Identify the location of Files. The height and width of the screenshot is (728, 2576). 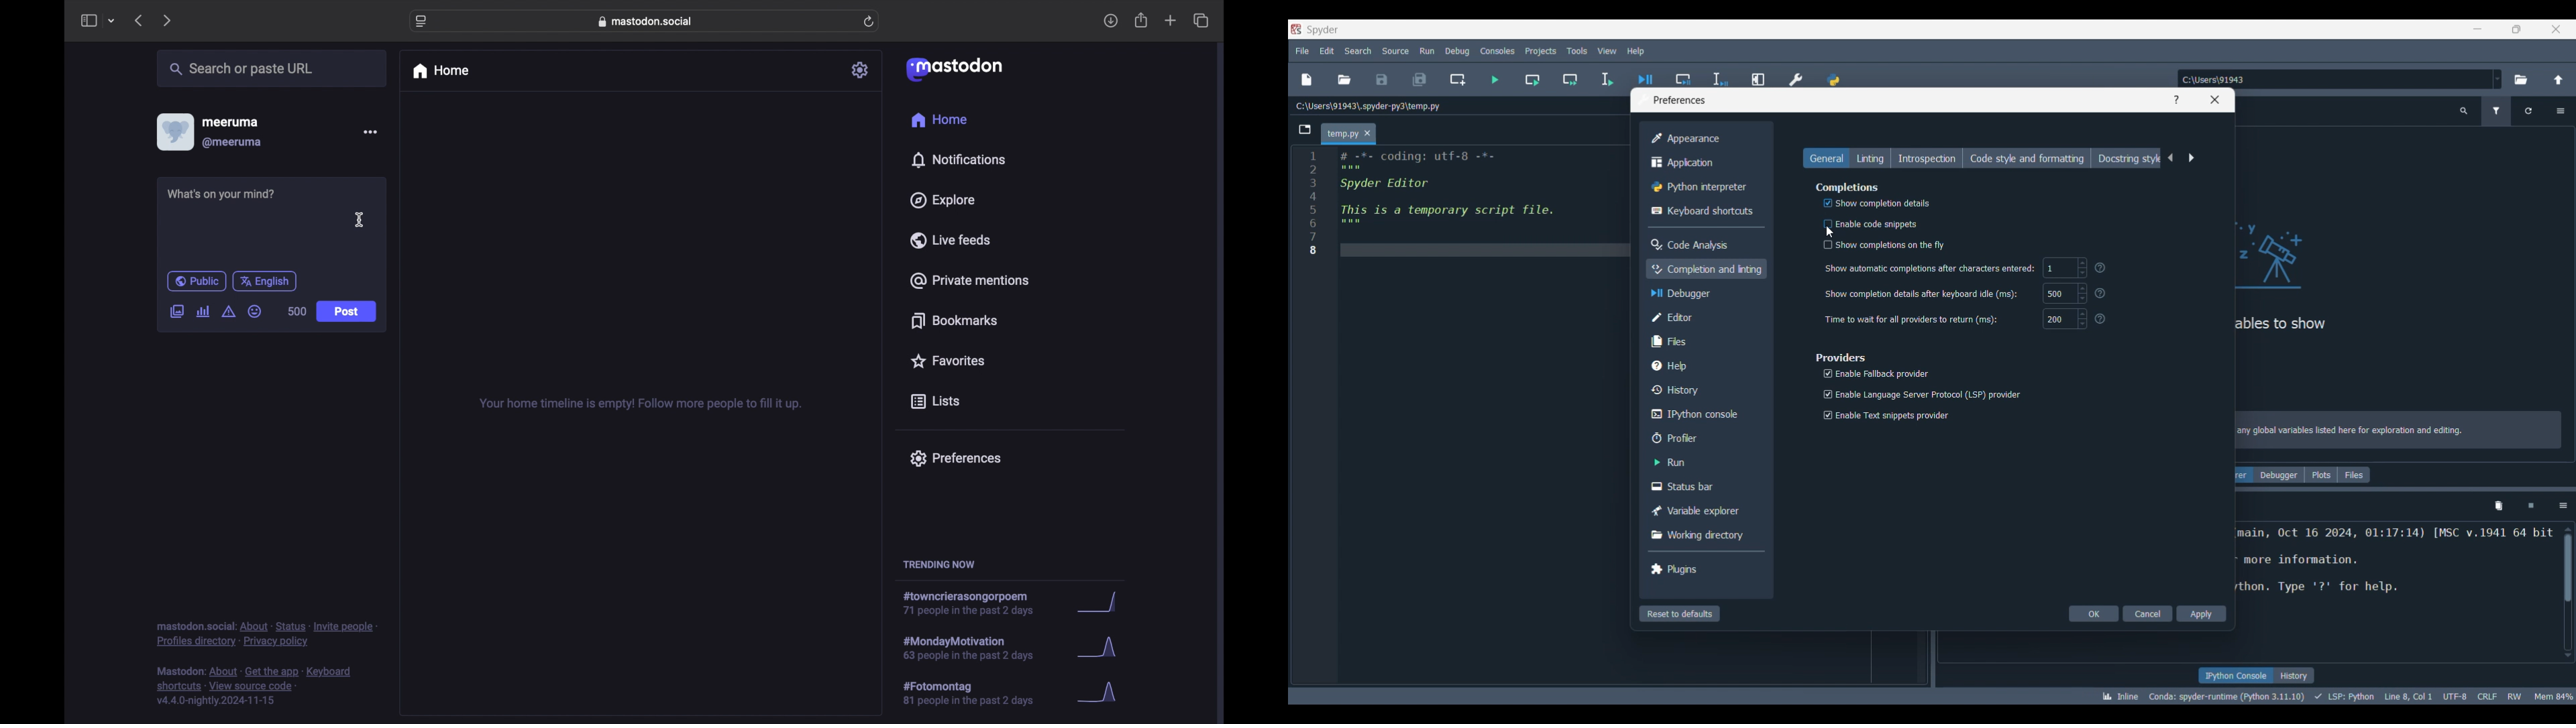
(1704, 341).